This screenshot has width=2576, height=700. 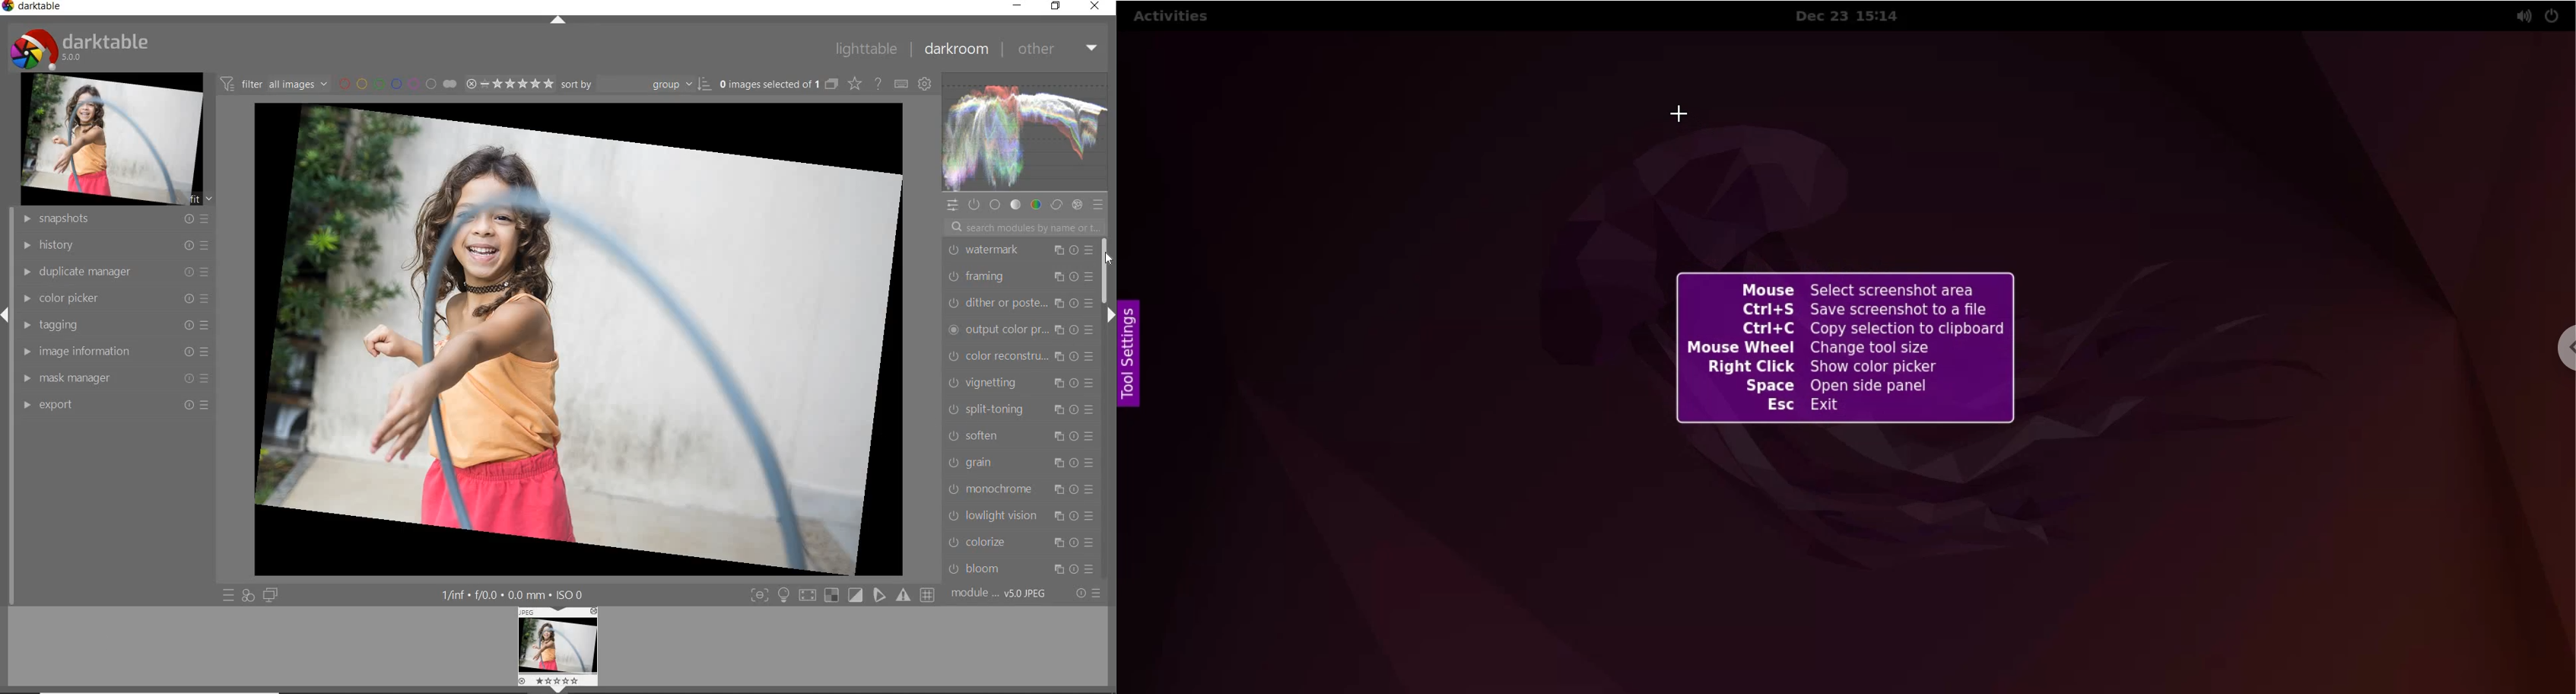 What do you see at coordinates (116, 272) in the screenshot?
I see `duplicate manager` at bounding box center [116, 272].